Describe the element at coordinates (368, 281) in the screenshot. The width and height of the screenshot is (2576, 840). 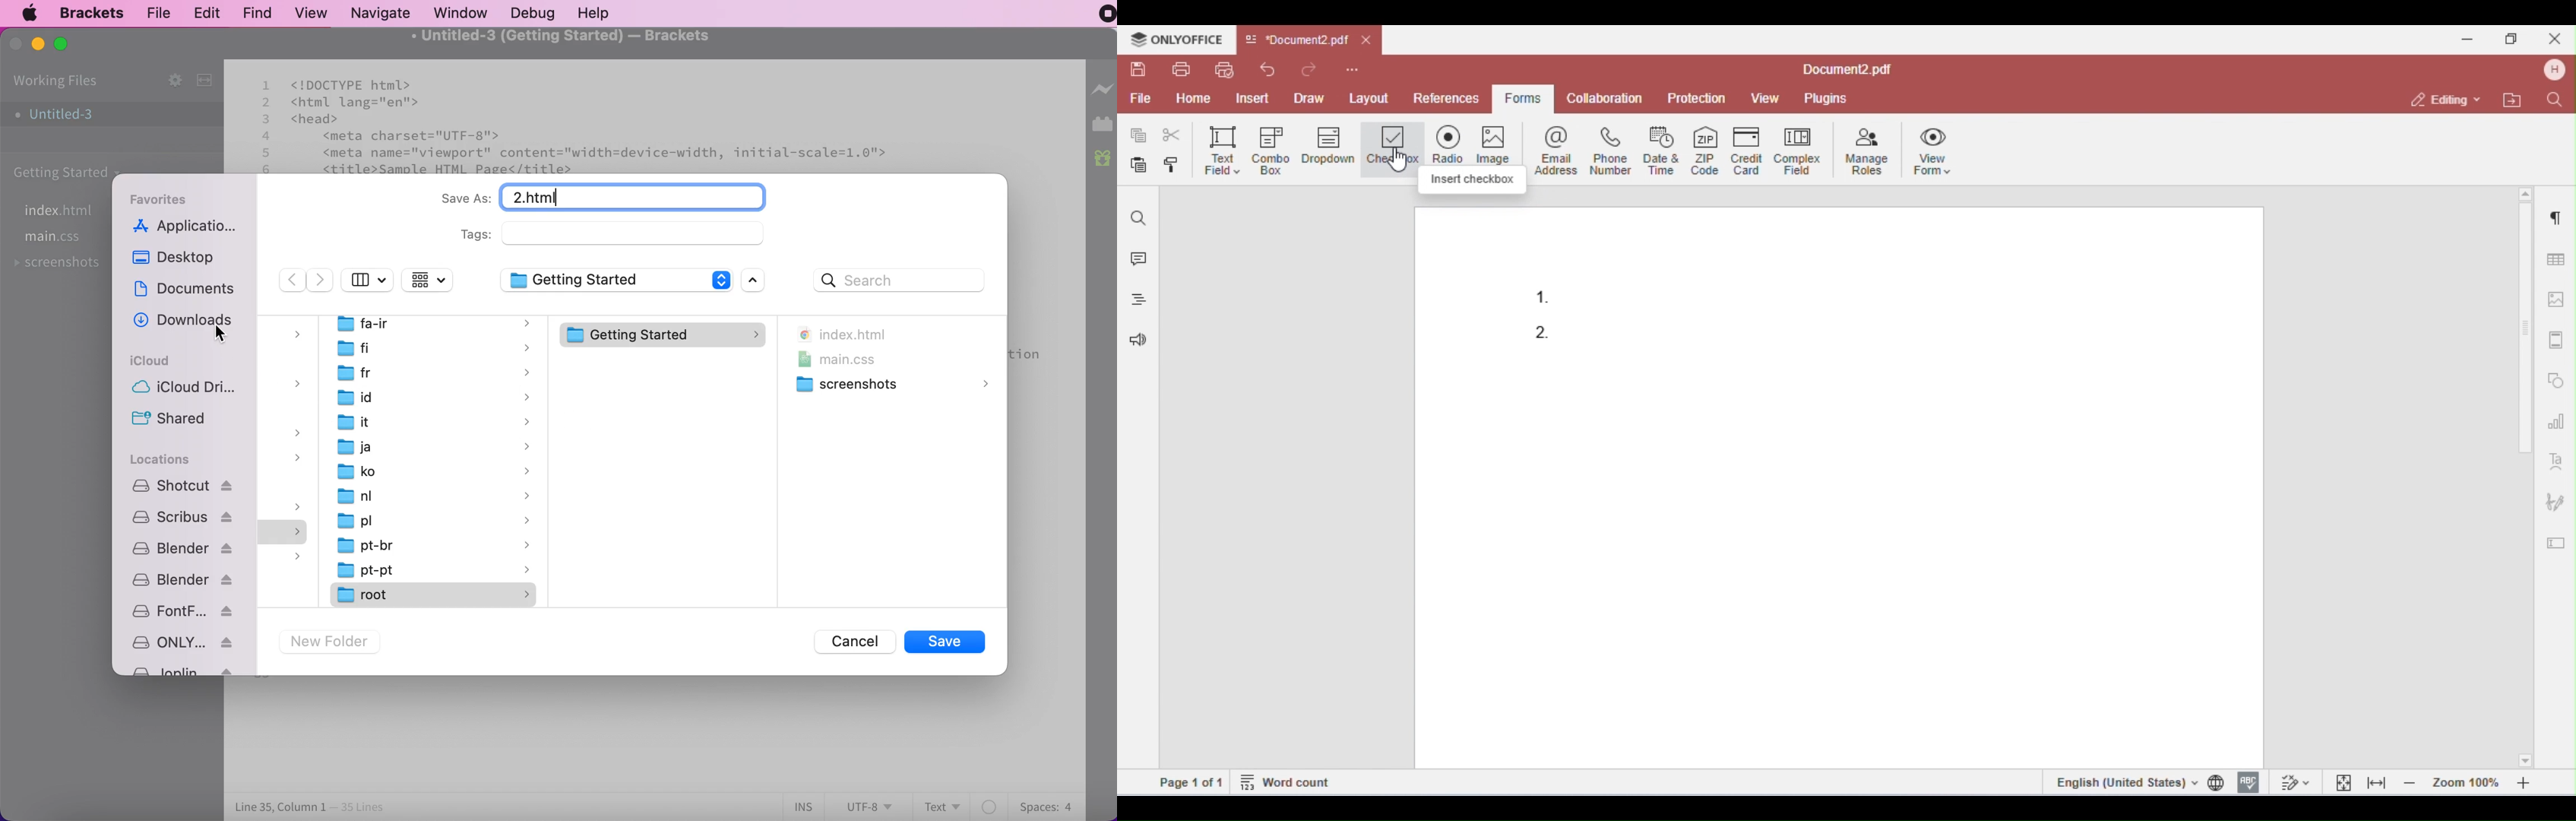
I see `hide side bar` at that location.